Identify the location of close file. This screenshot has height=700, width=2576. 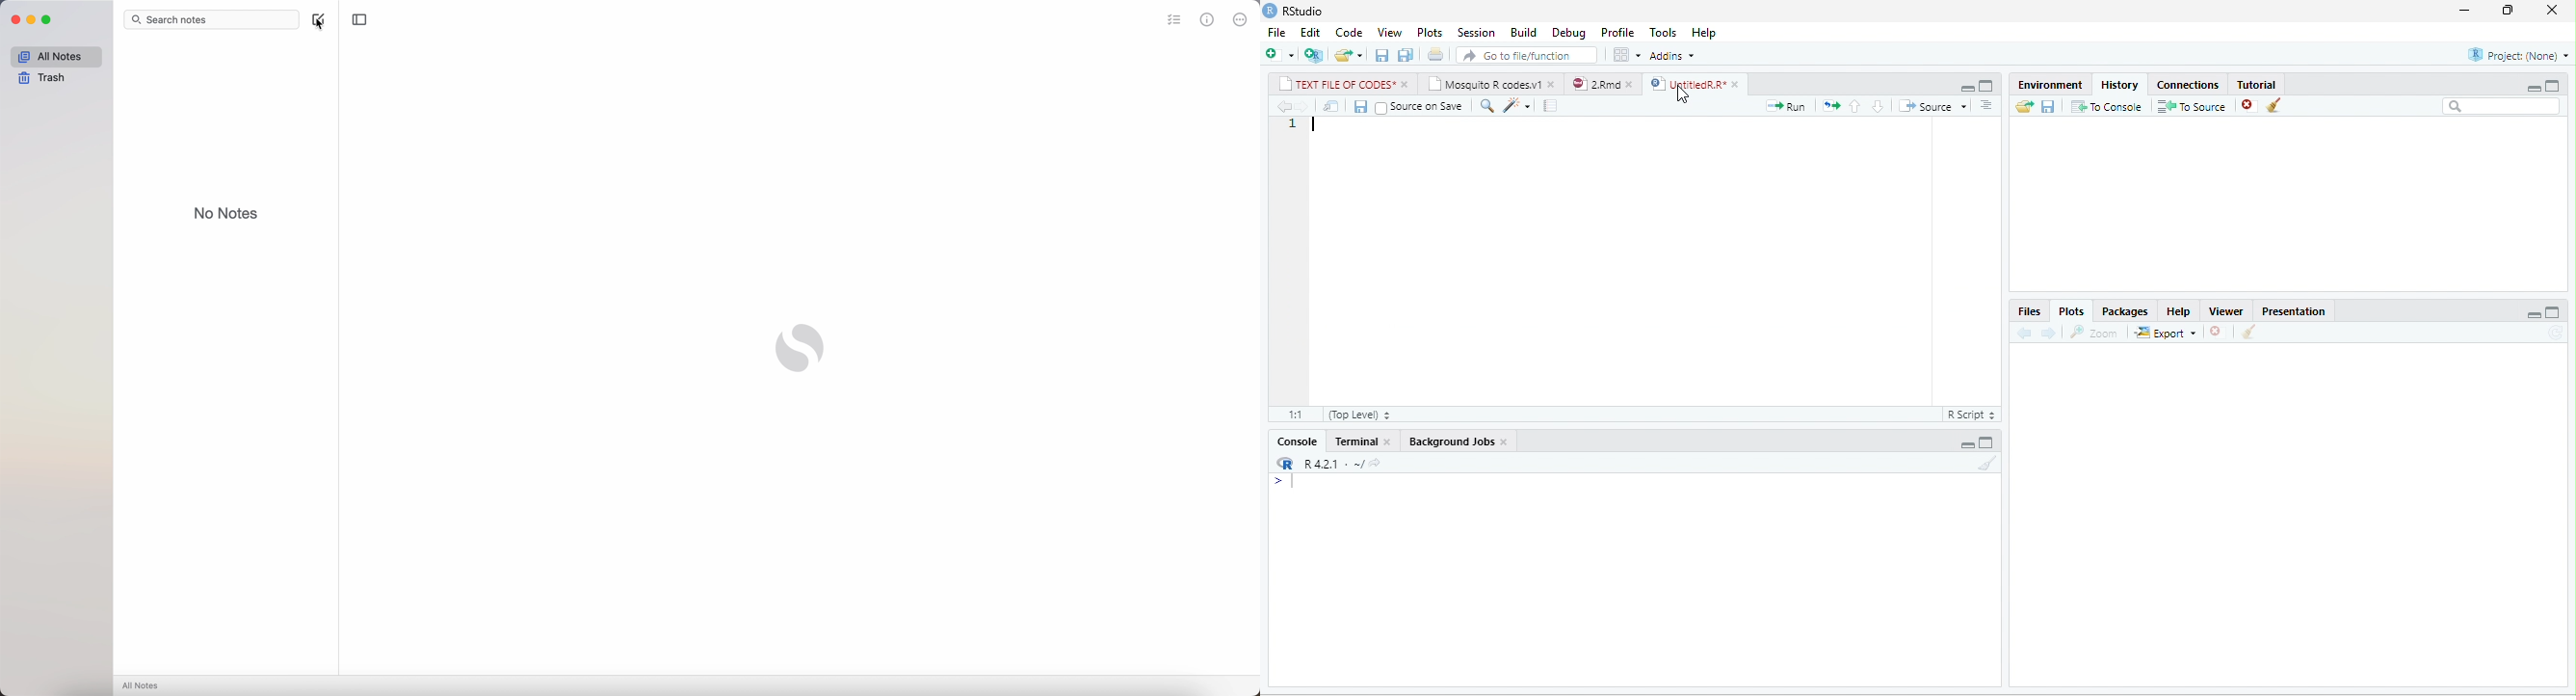
(2218, 332).